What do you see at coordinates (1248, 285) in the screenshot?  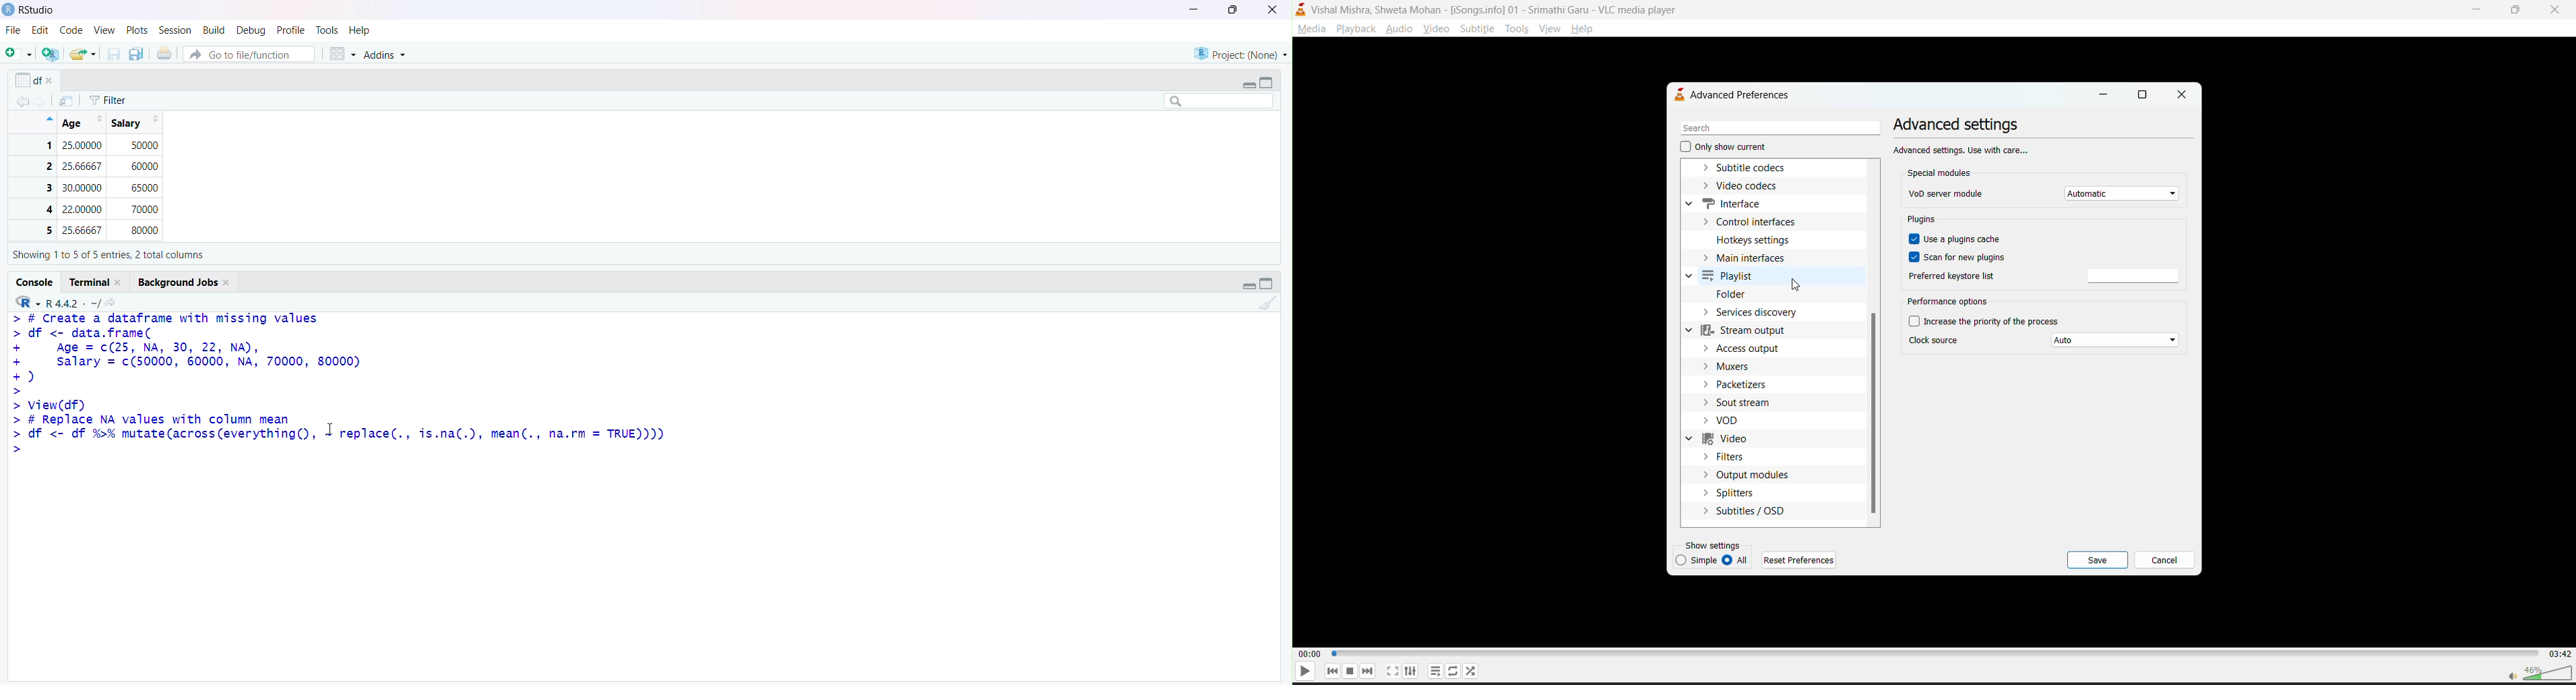 I see `Minimize` at bounding box center [1248, 285].